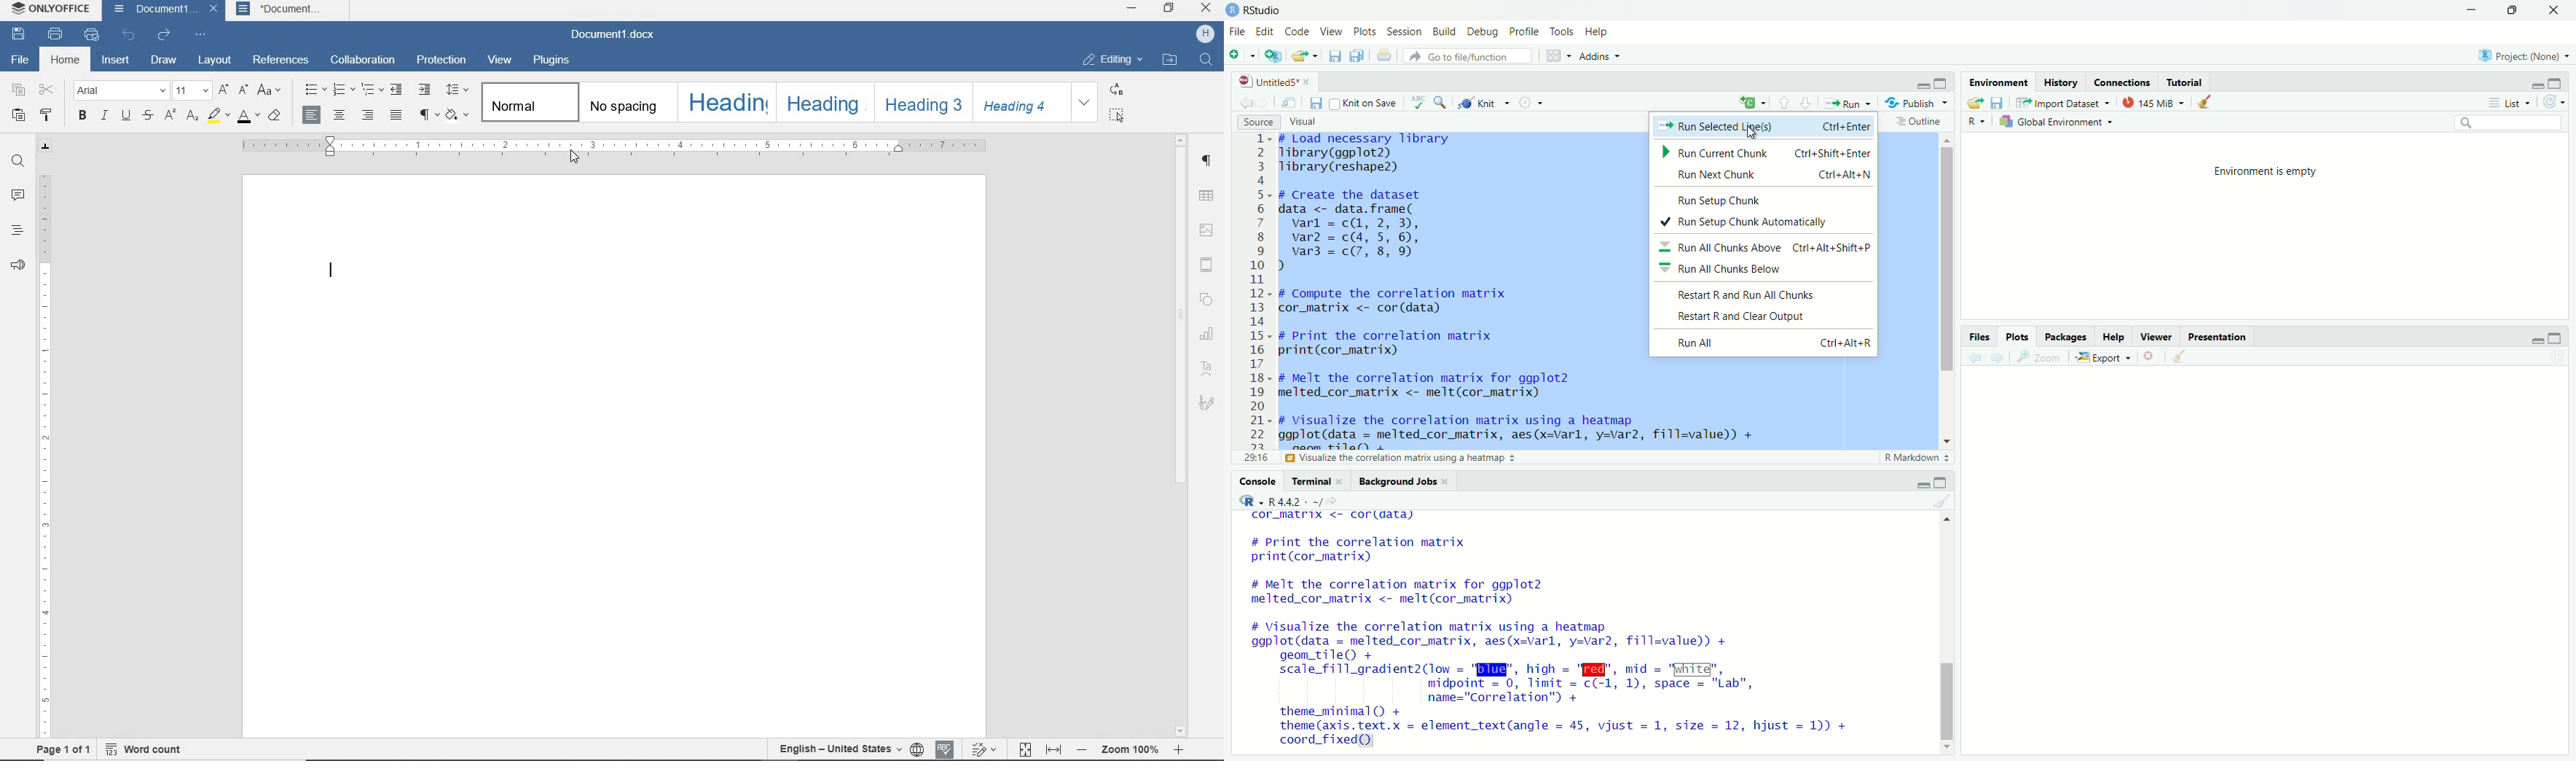 The width and height of the screenshot is (2576, 784). Describe the element at coordinates (1977, 122) in the screenshot. I see `R language` at that location.